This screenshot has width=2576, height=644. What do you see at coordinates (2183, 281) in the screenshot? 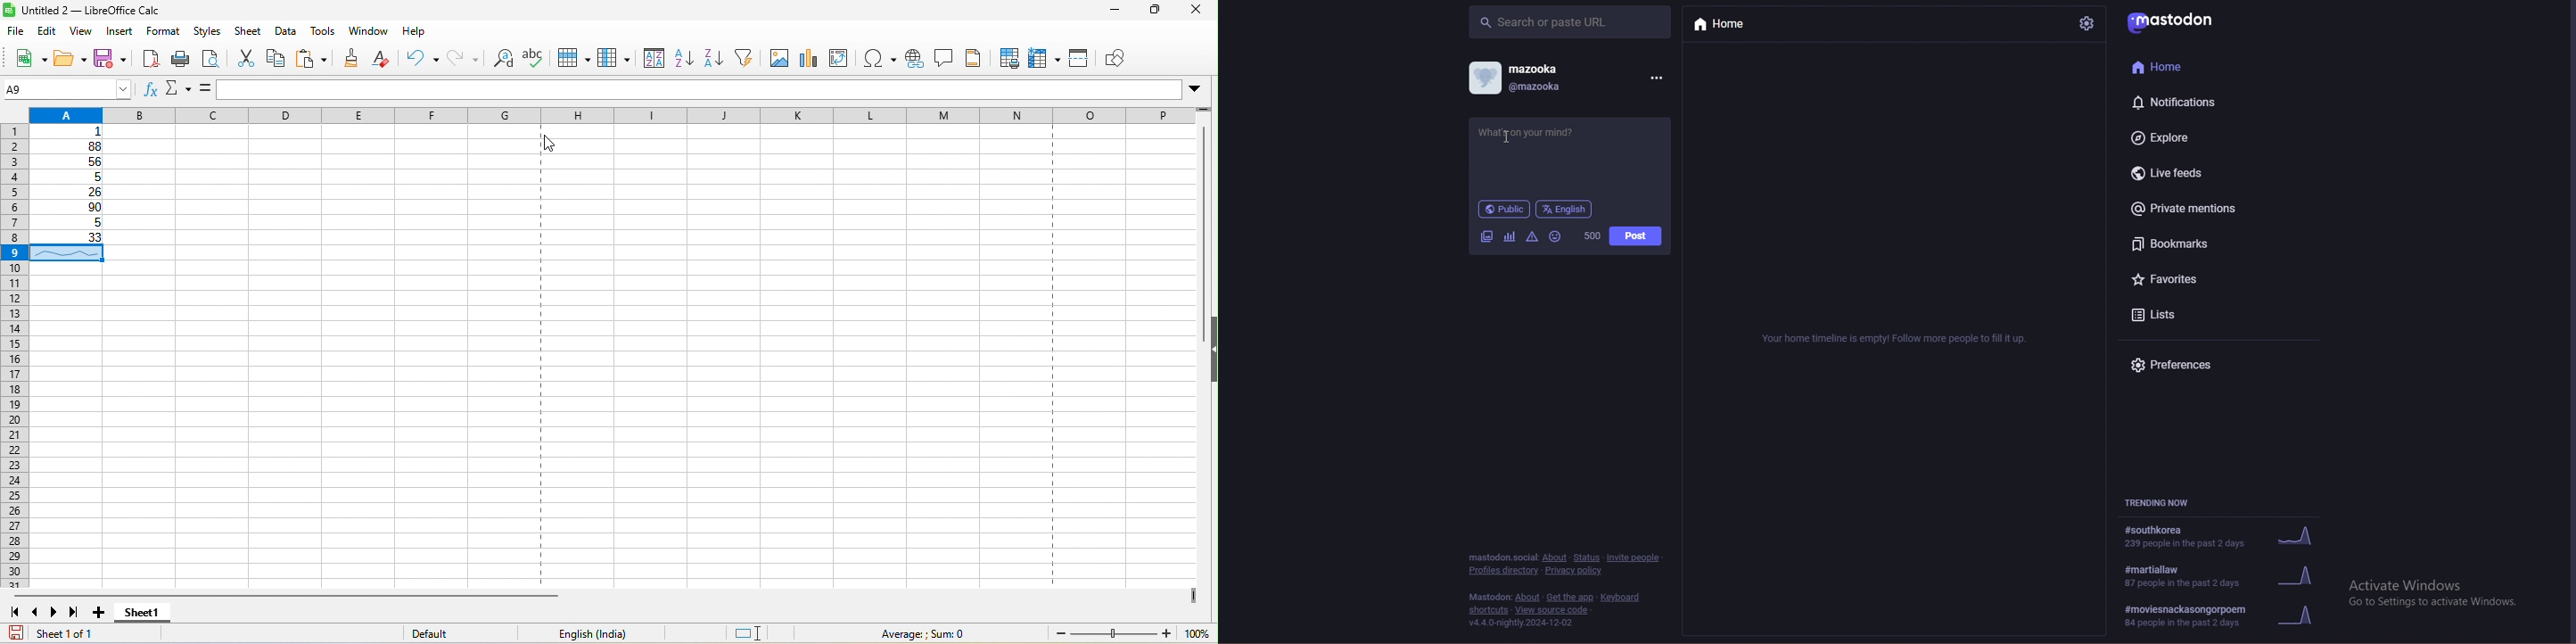
I see `favorites` at bounding box center [2183, 281].